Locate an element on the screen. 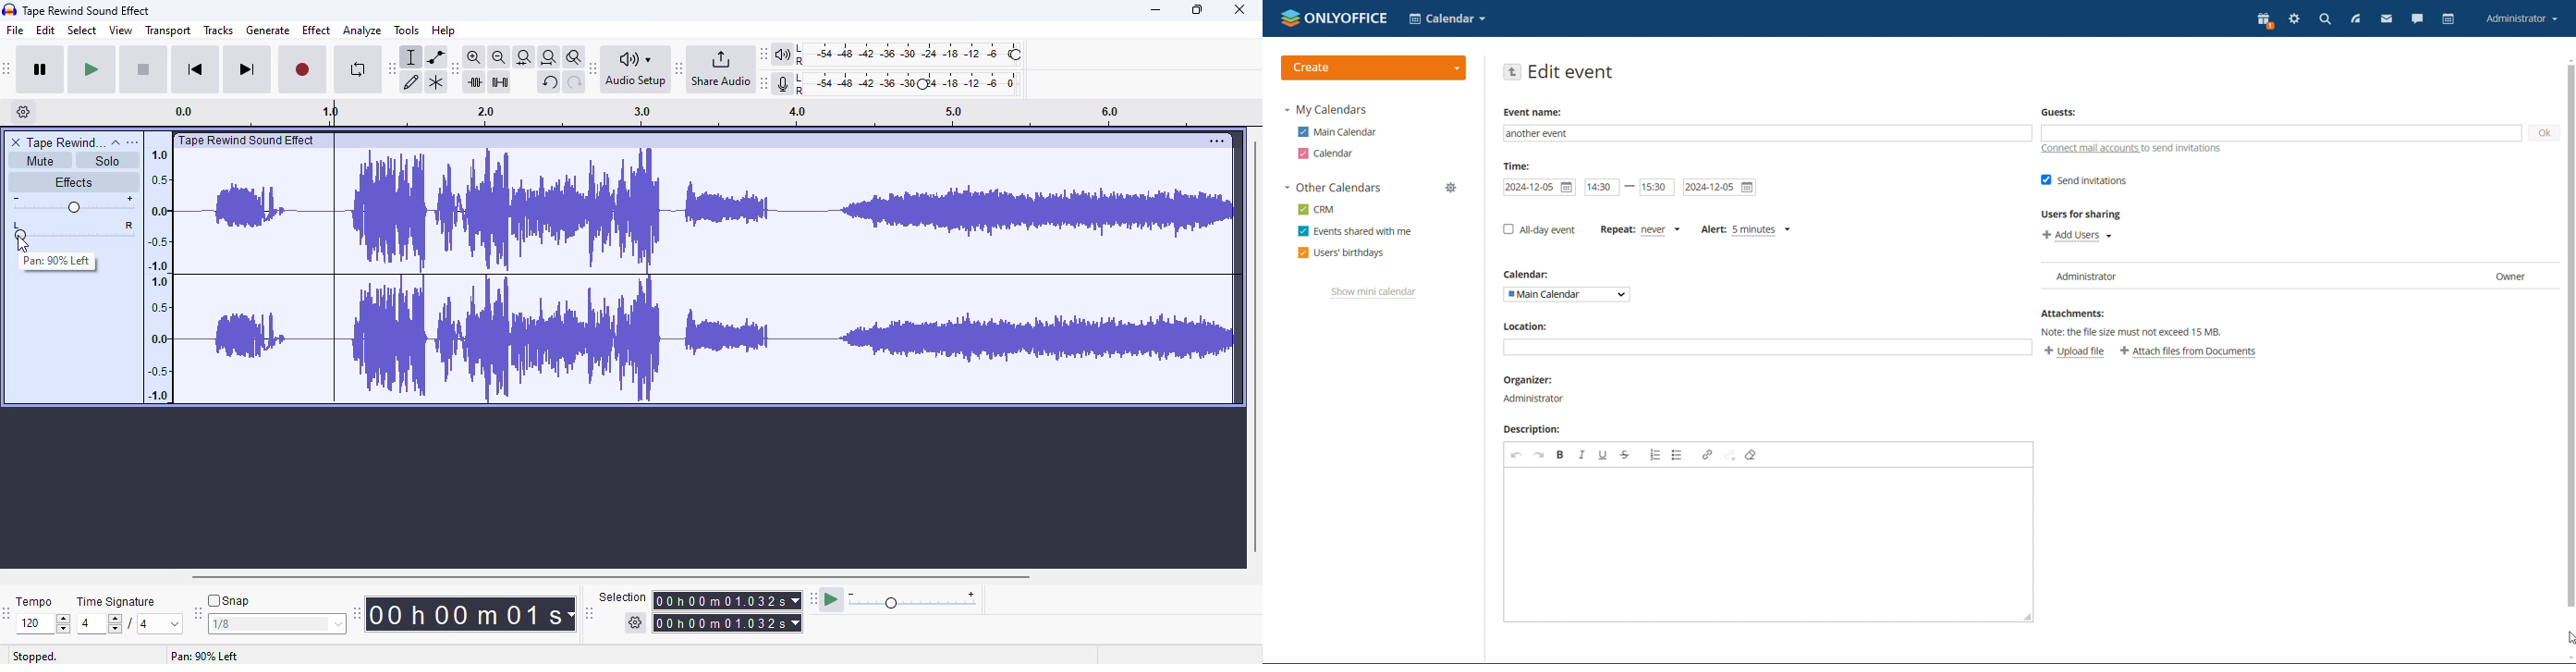  zoom out is located at coordinates (499, 57).